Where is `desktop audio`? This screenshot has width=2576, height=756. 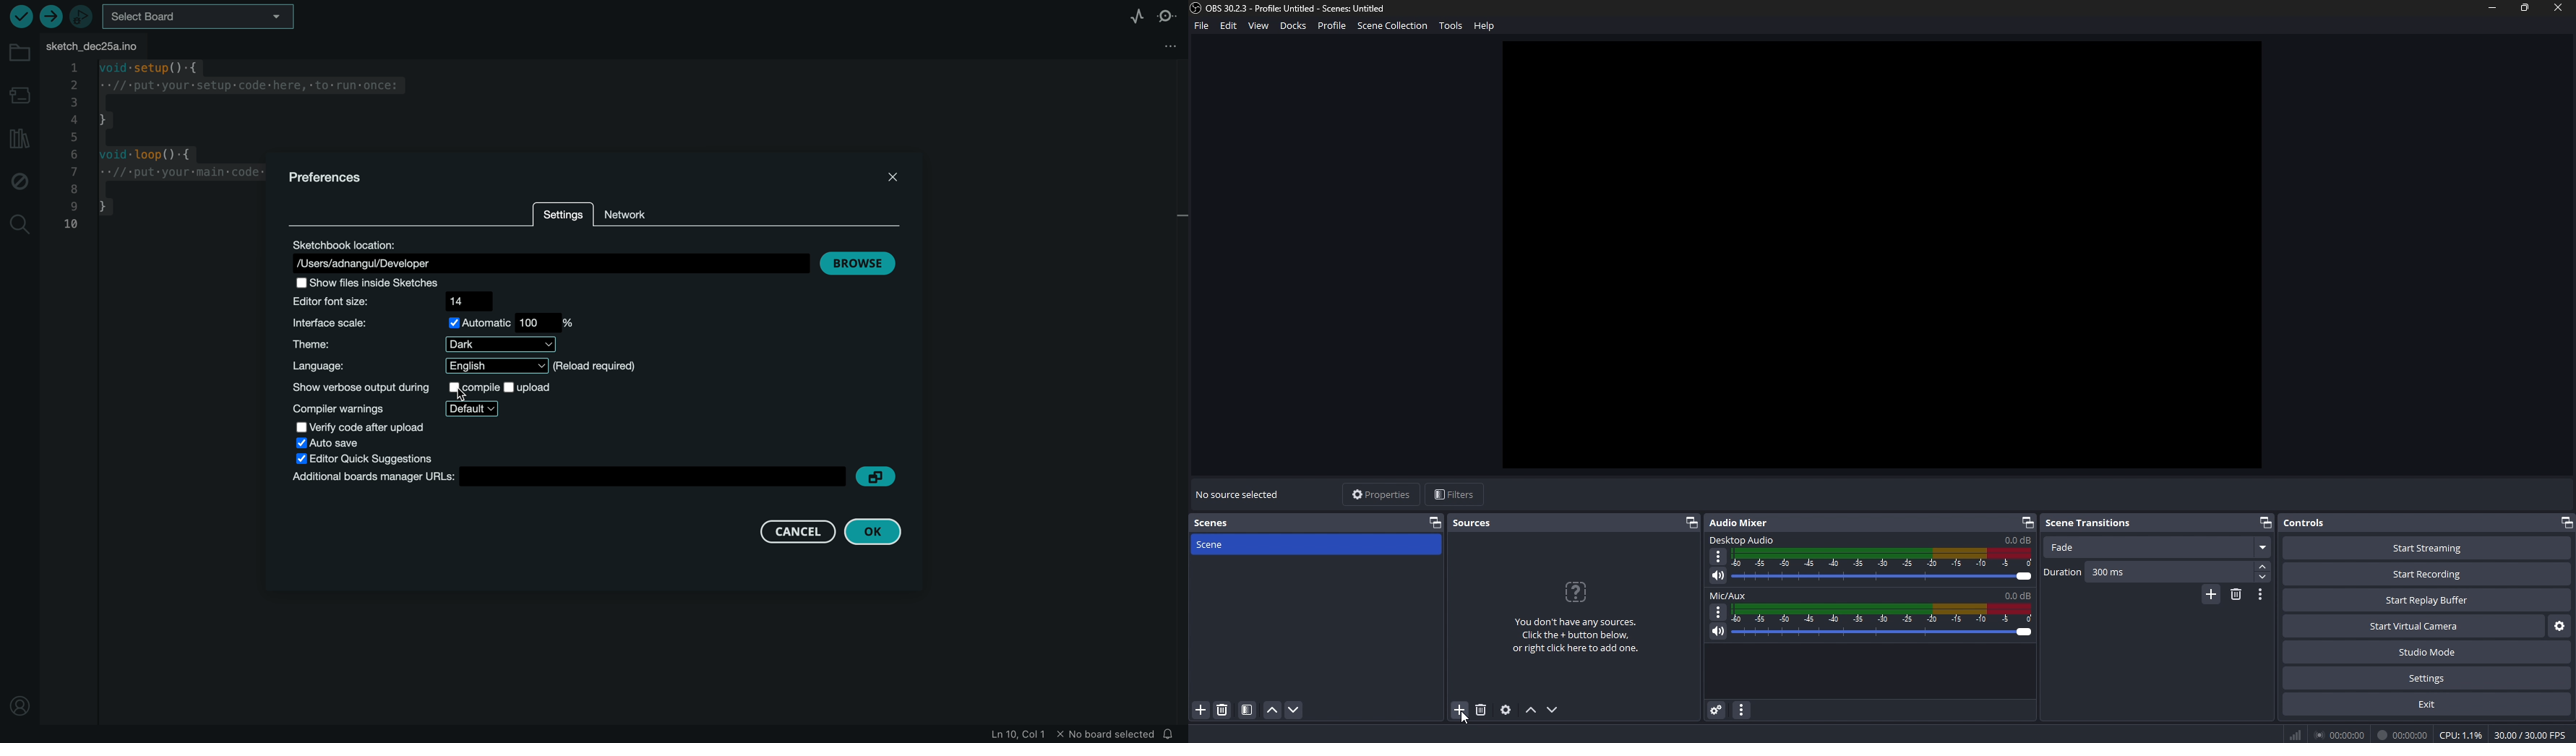 desktop audio is located at coordinates (1745, 538).